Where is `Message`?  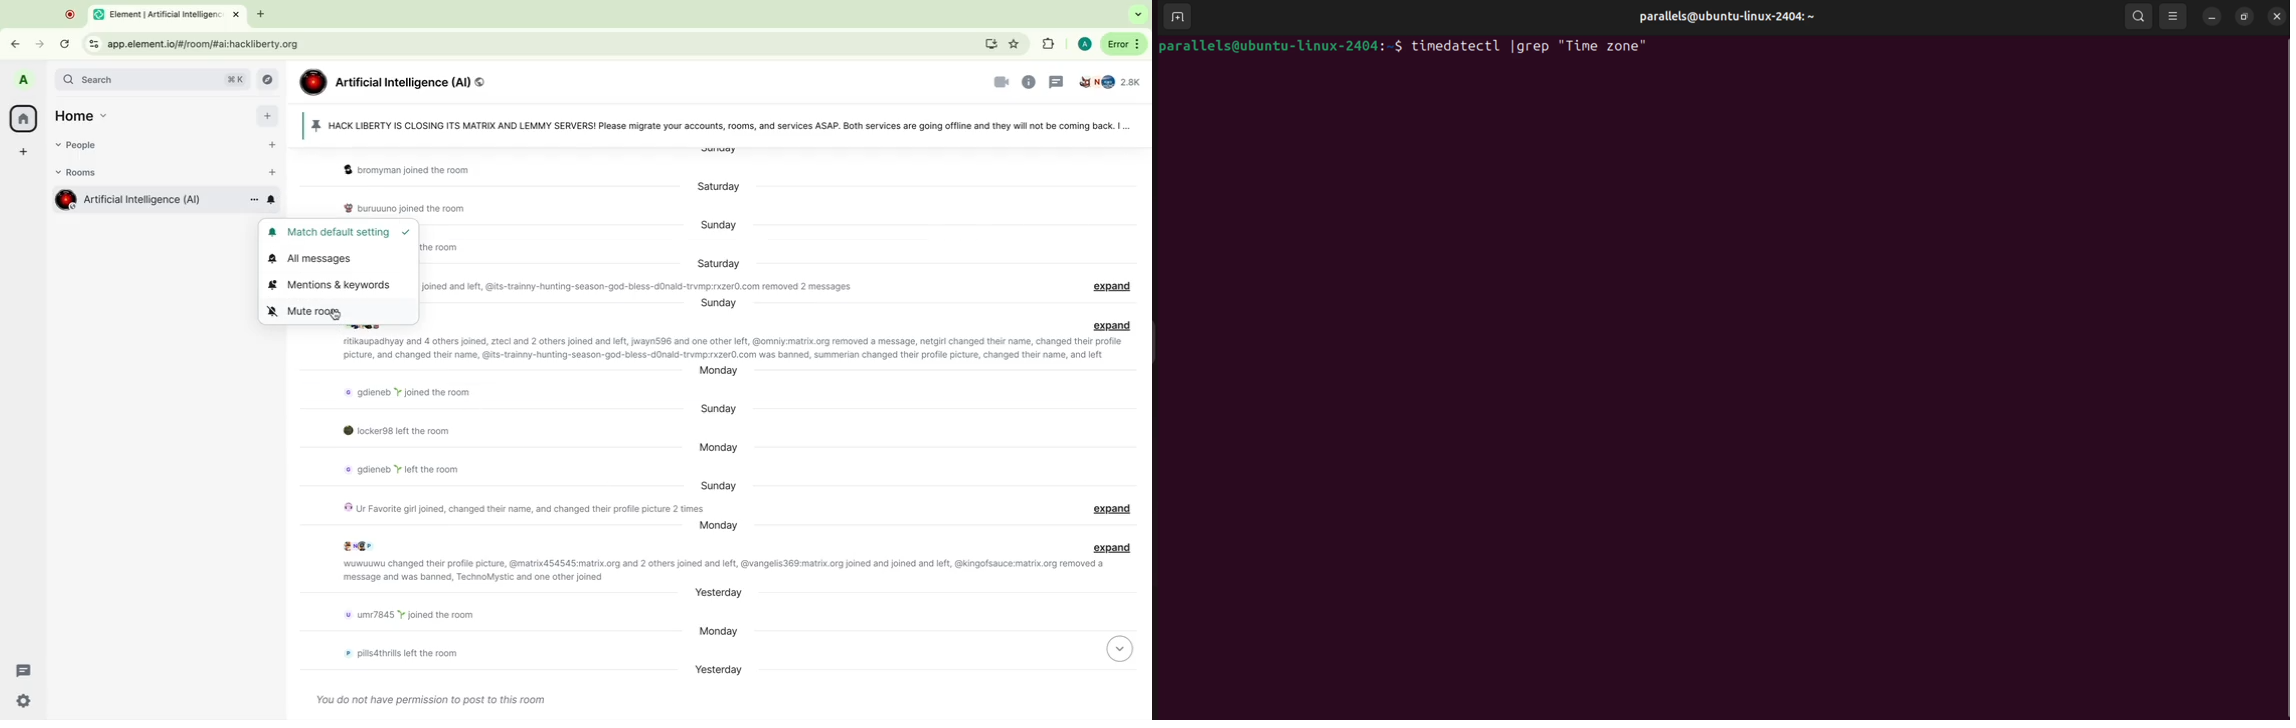 Message is located at coordinates (686, 285).